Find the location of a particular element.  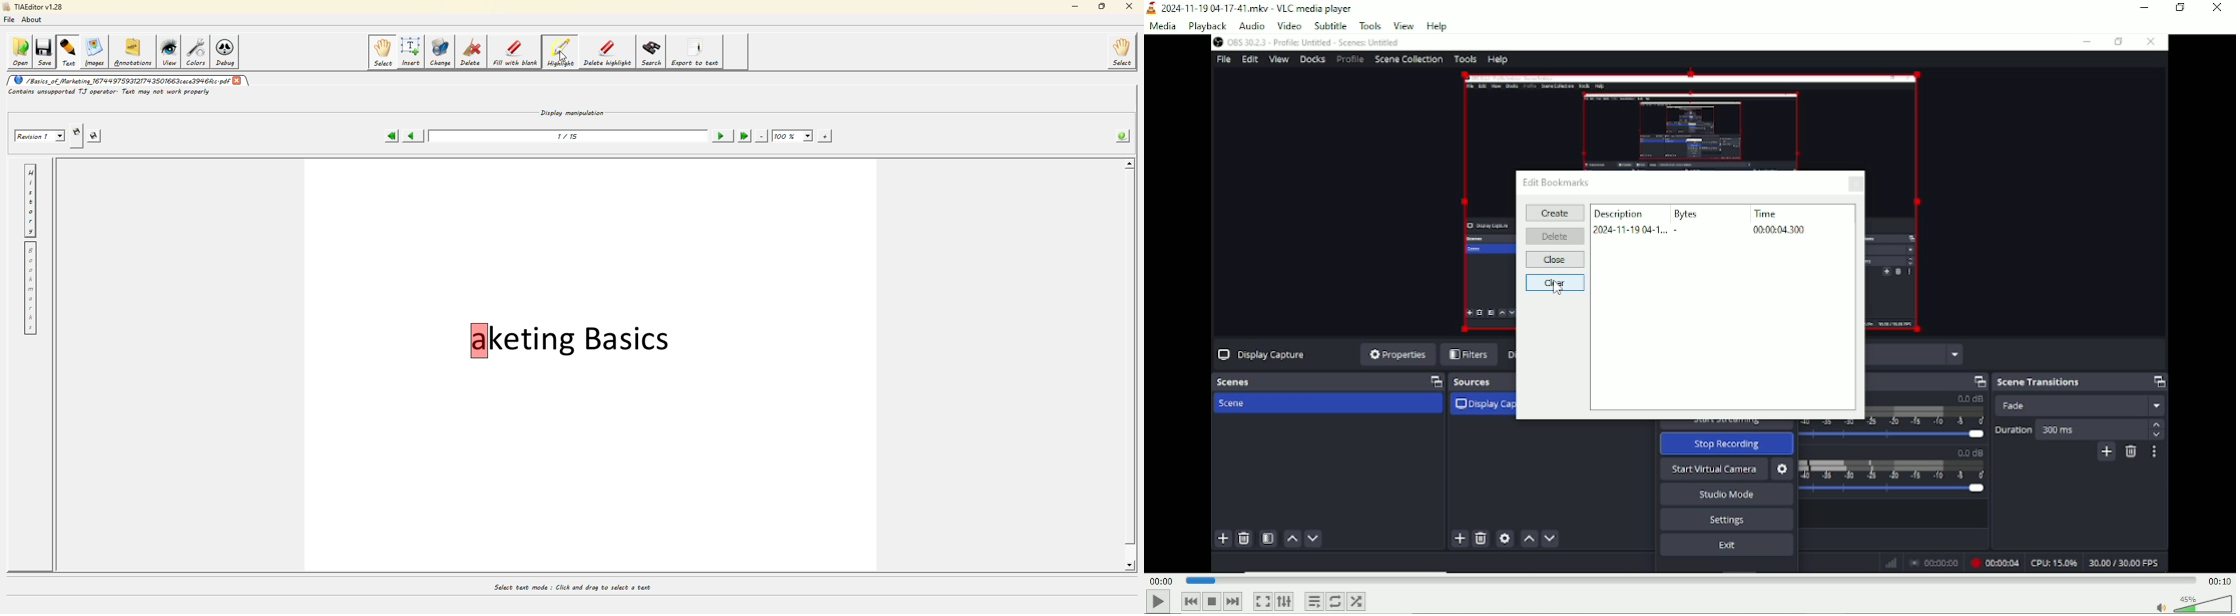

Volume is located at coordinates (2192, 604).